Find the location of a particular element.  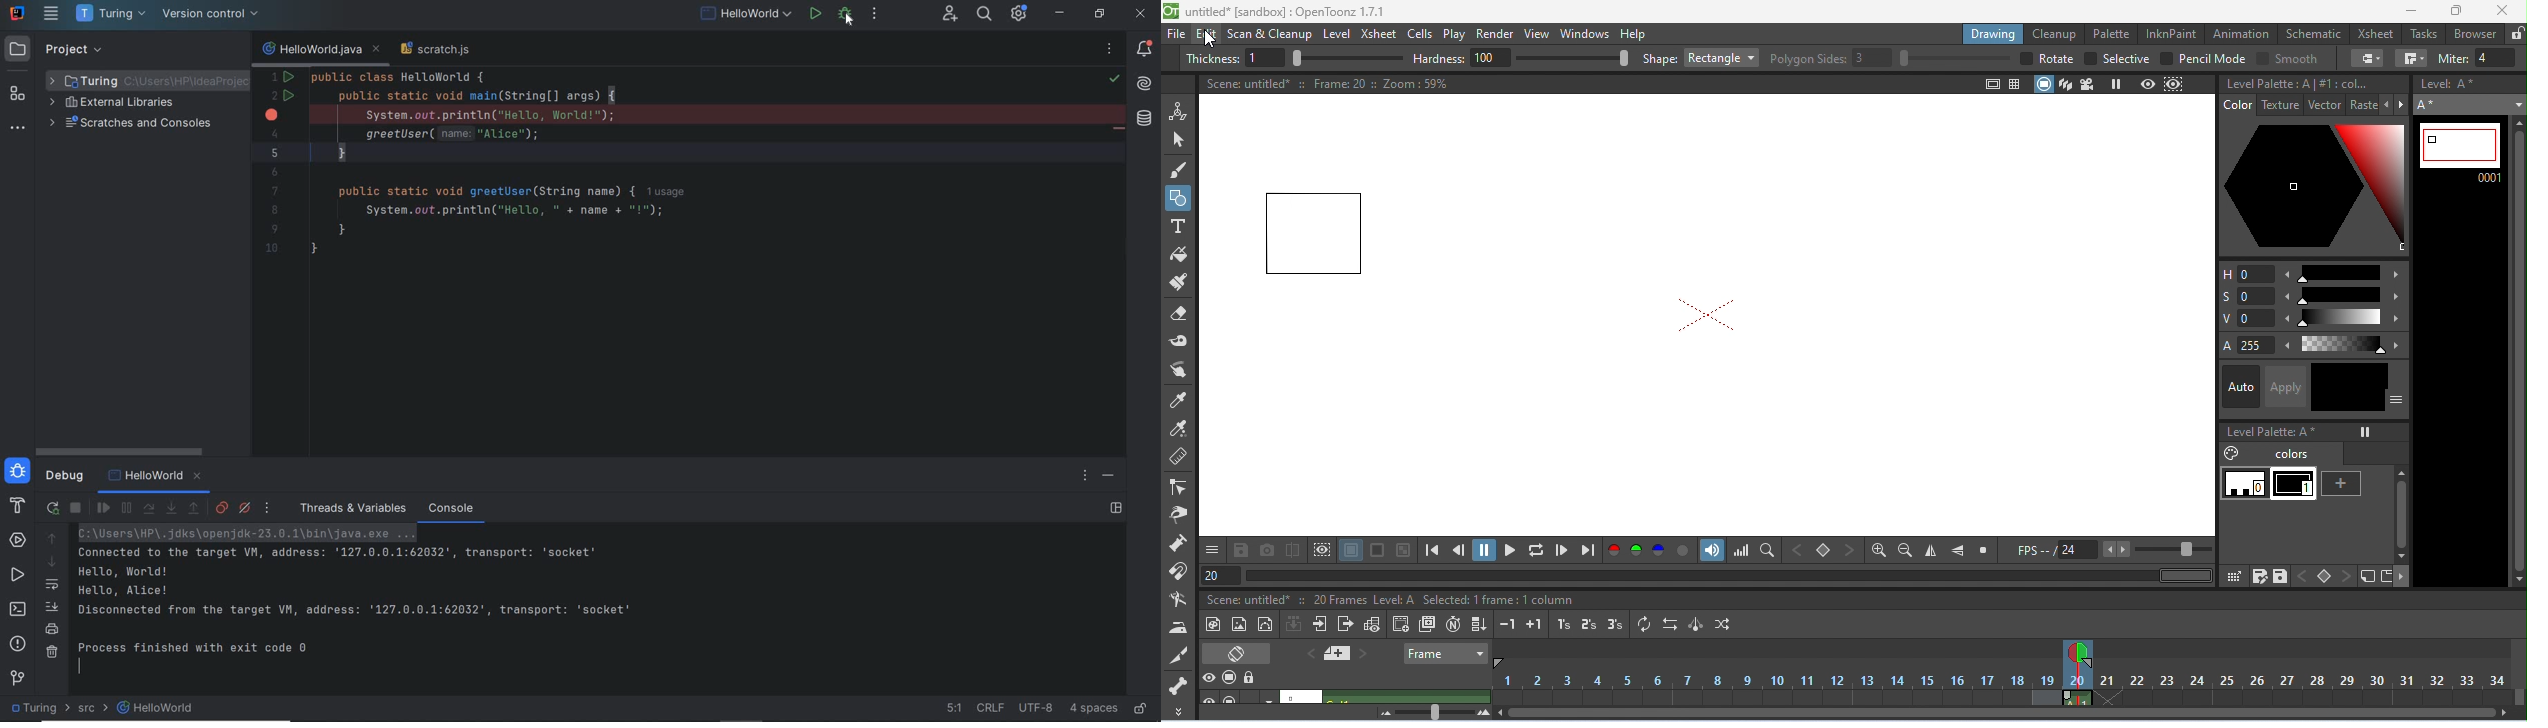

print is located at coordinates (52, 629).